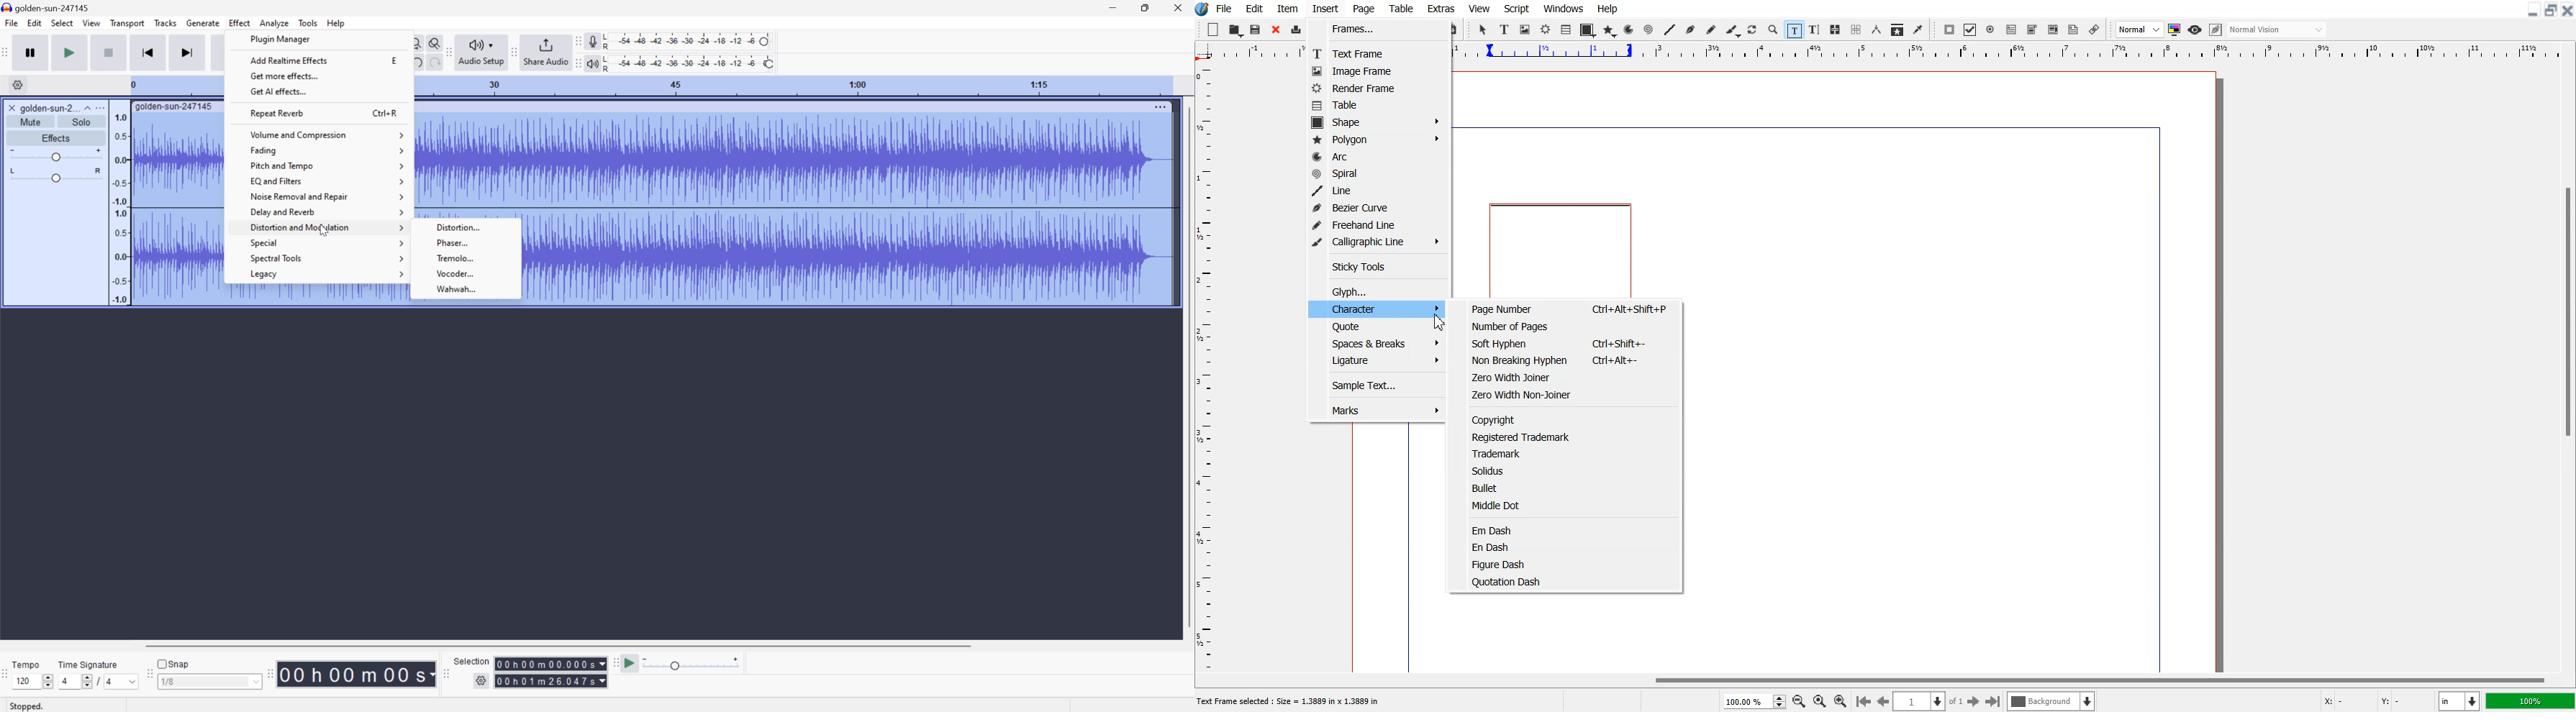  I want to click on Playback level: 100%, so click(690, 63).